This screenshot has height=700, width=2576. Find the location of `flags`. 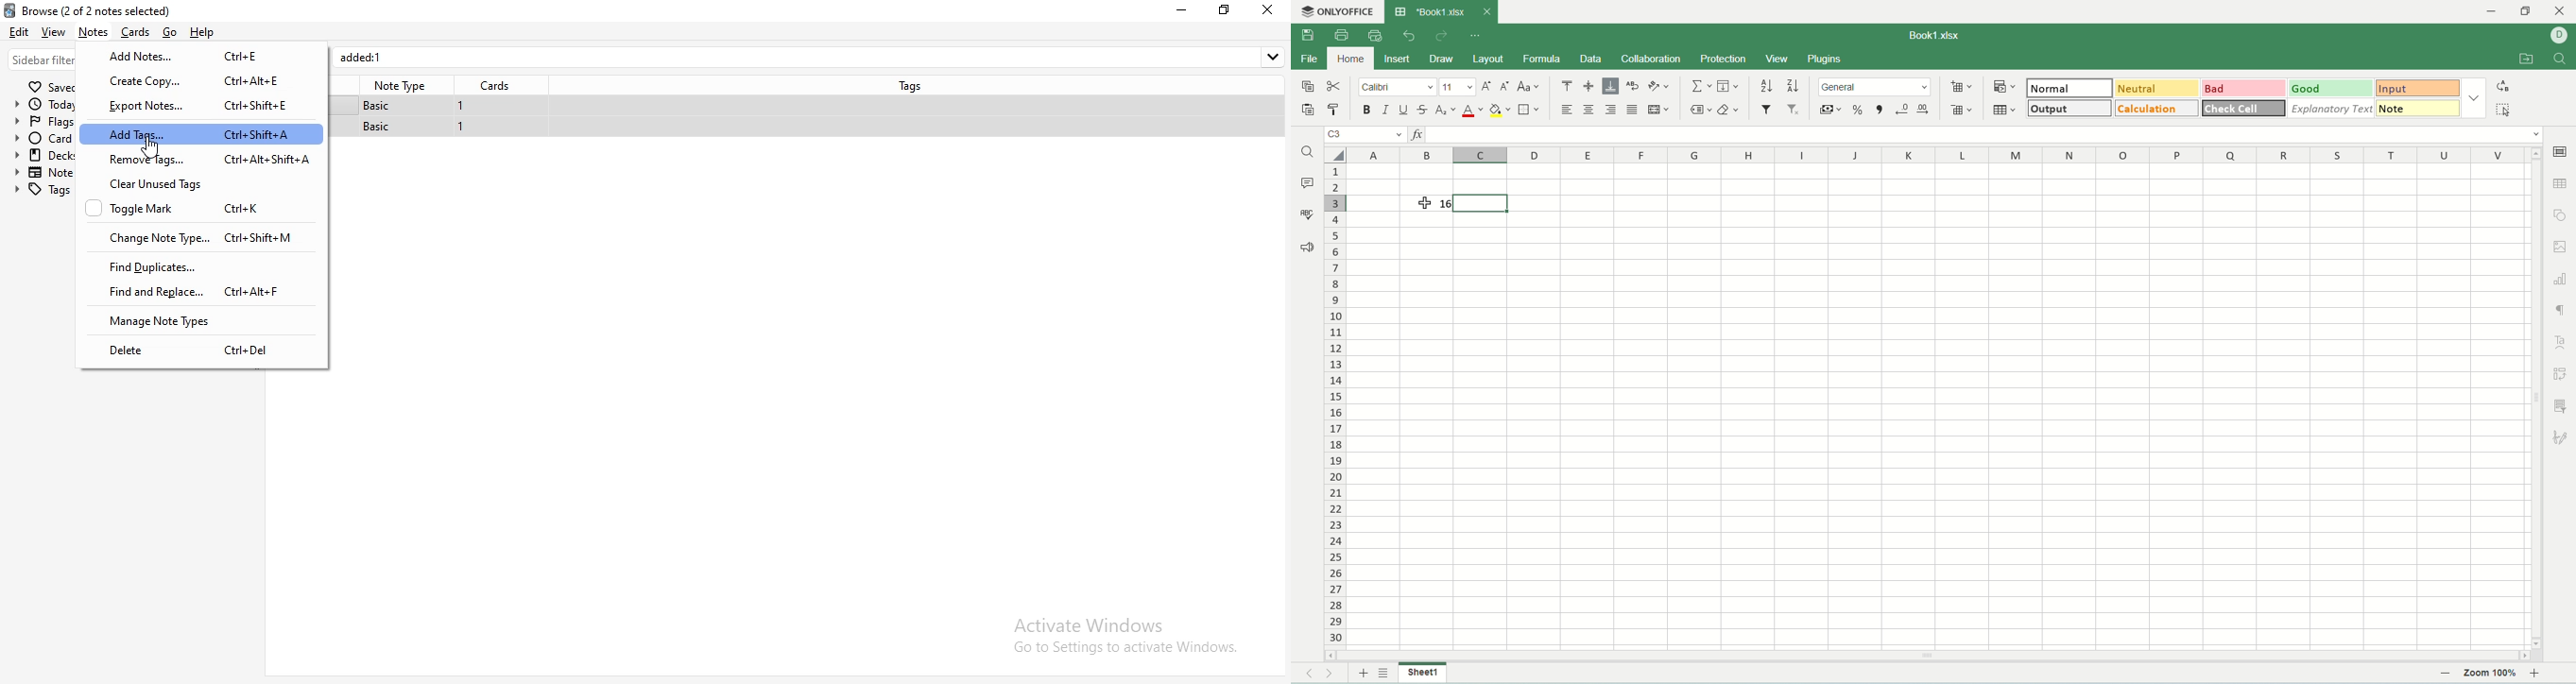

flags is located at coordinates (43, 120).